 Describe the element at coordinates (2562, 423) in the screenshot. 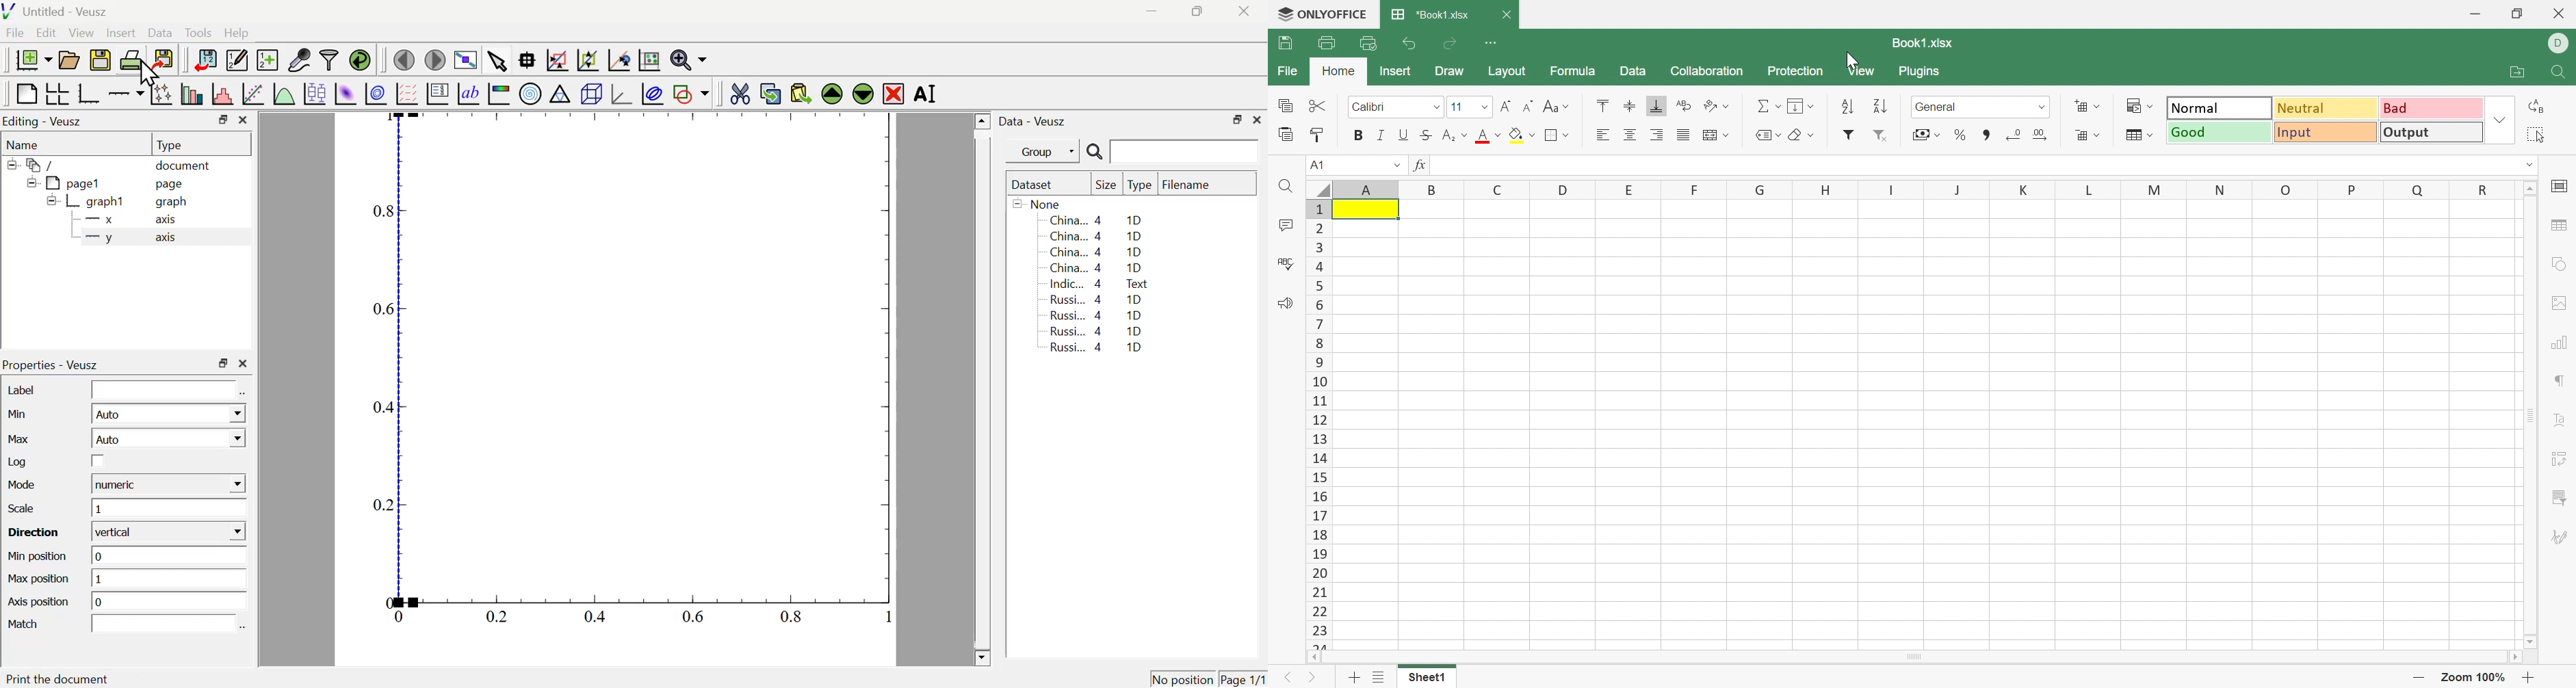

I see `Text Art settings` at that location.